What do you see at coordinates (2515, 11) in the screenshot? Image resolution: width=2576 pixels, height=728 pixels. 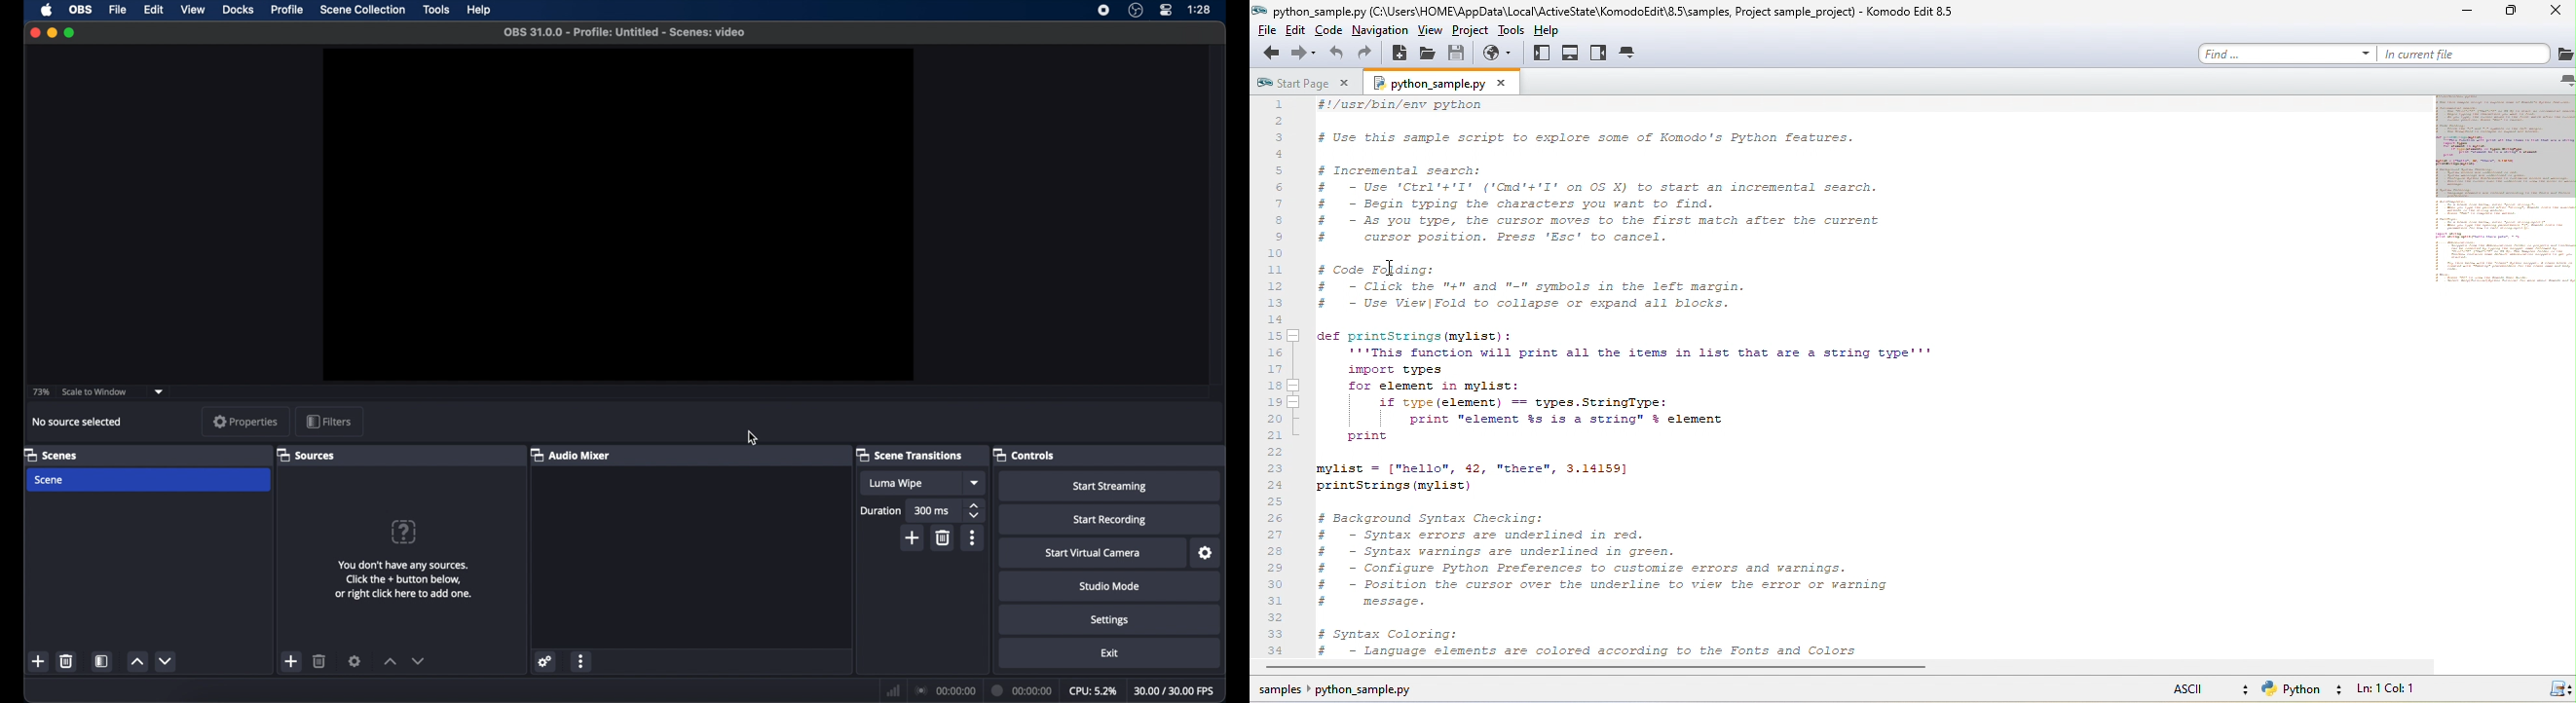 I see `maximize` at bounding box center [2515, 11].